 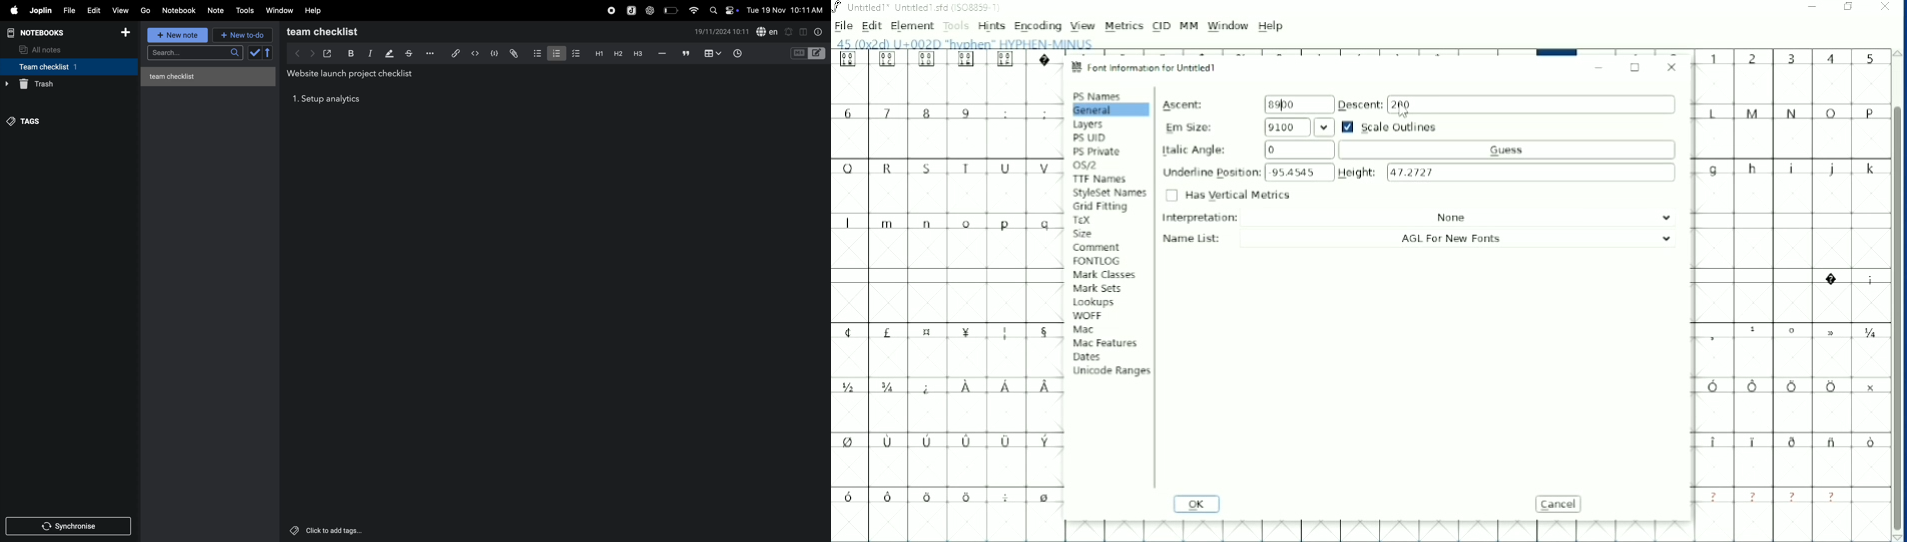 I want to click on title, so click(x=353, y=74).